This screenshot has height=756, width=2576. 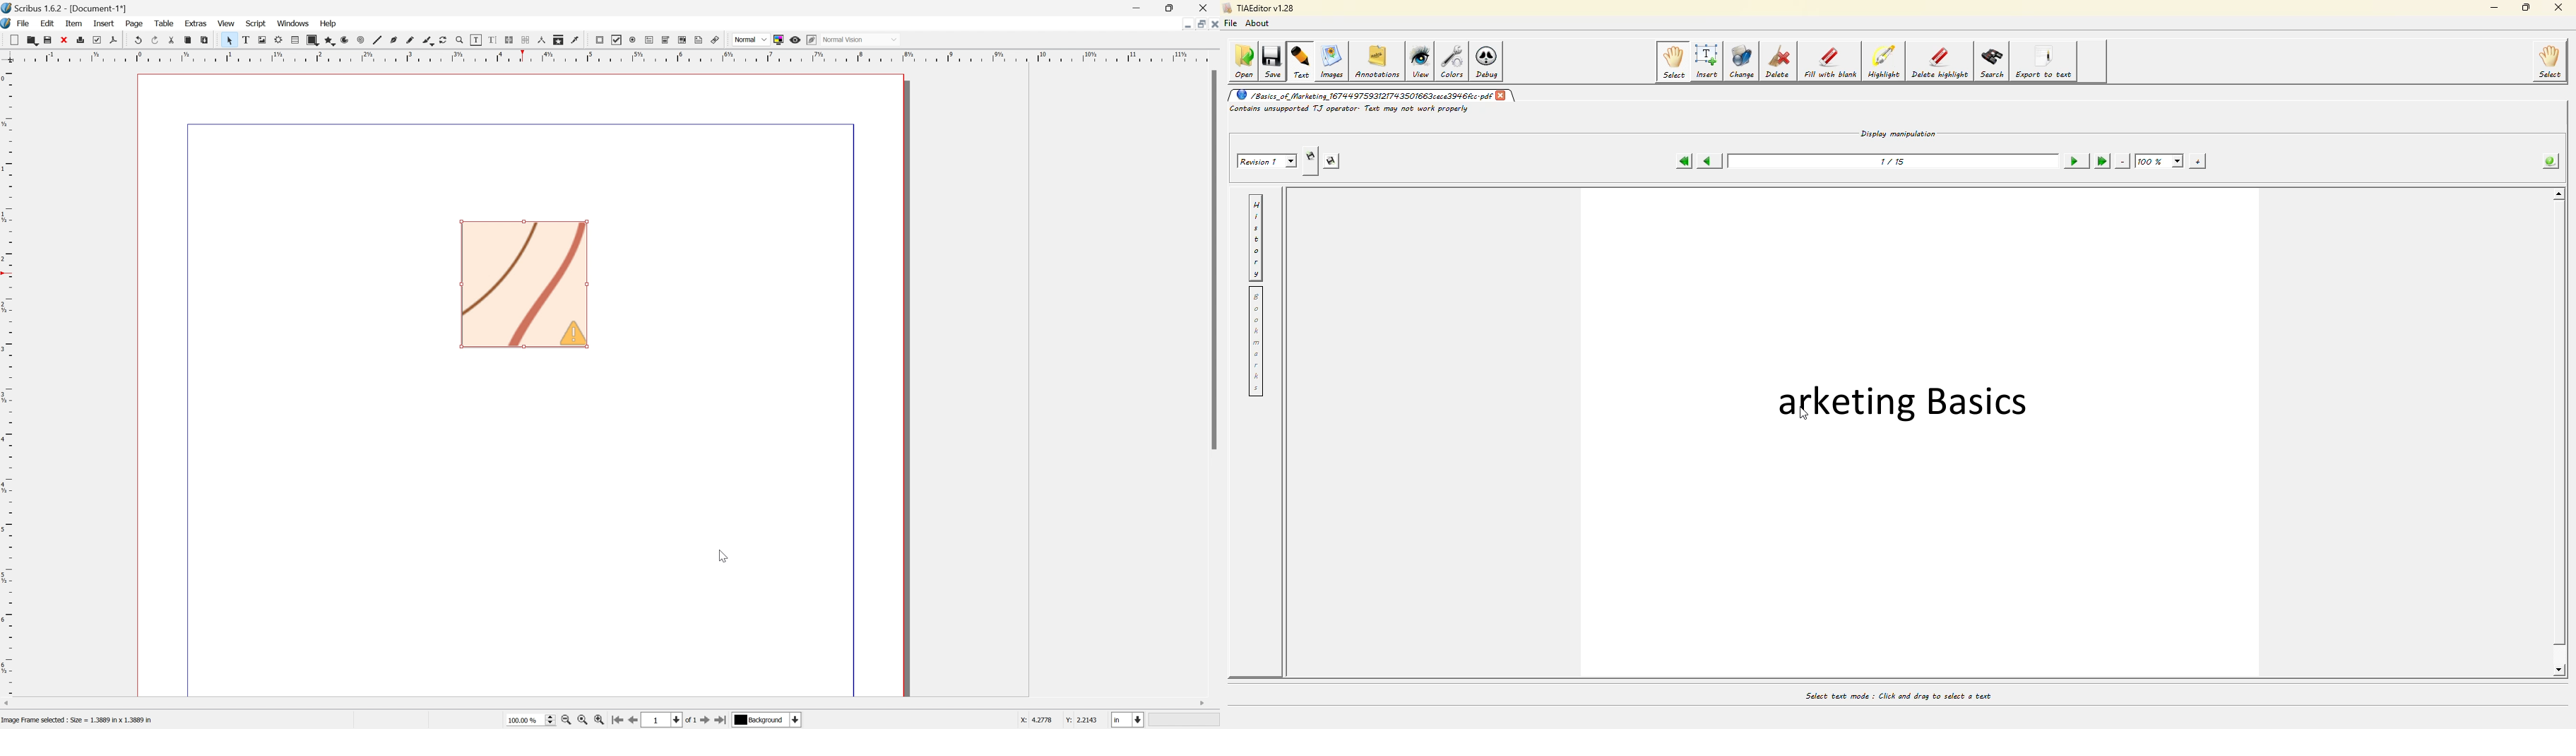 I want to click on text annotation, so click(x=700, y=40).